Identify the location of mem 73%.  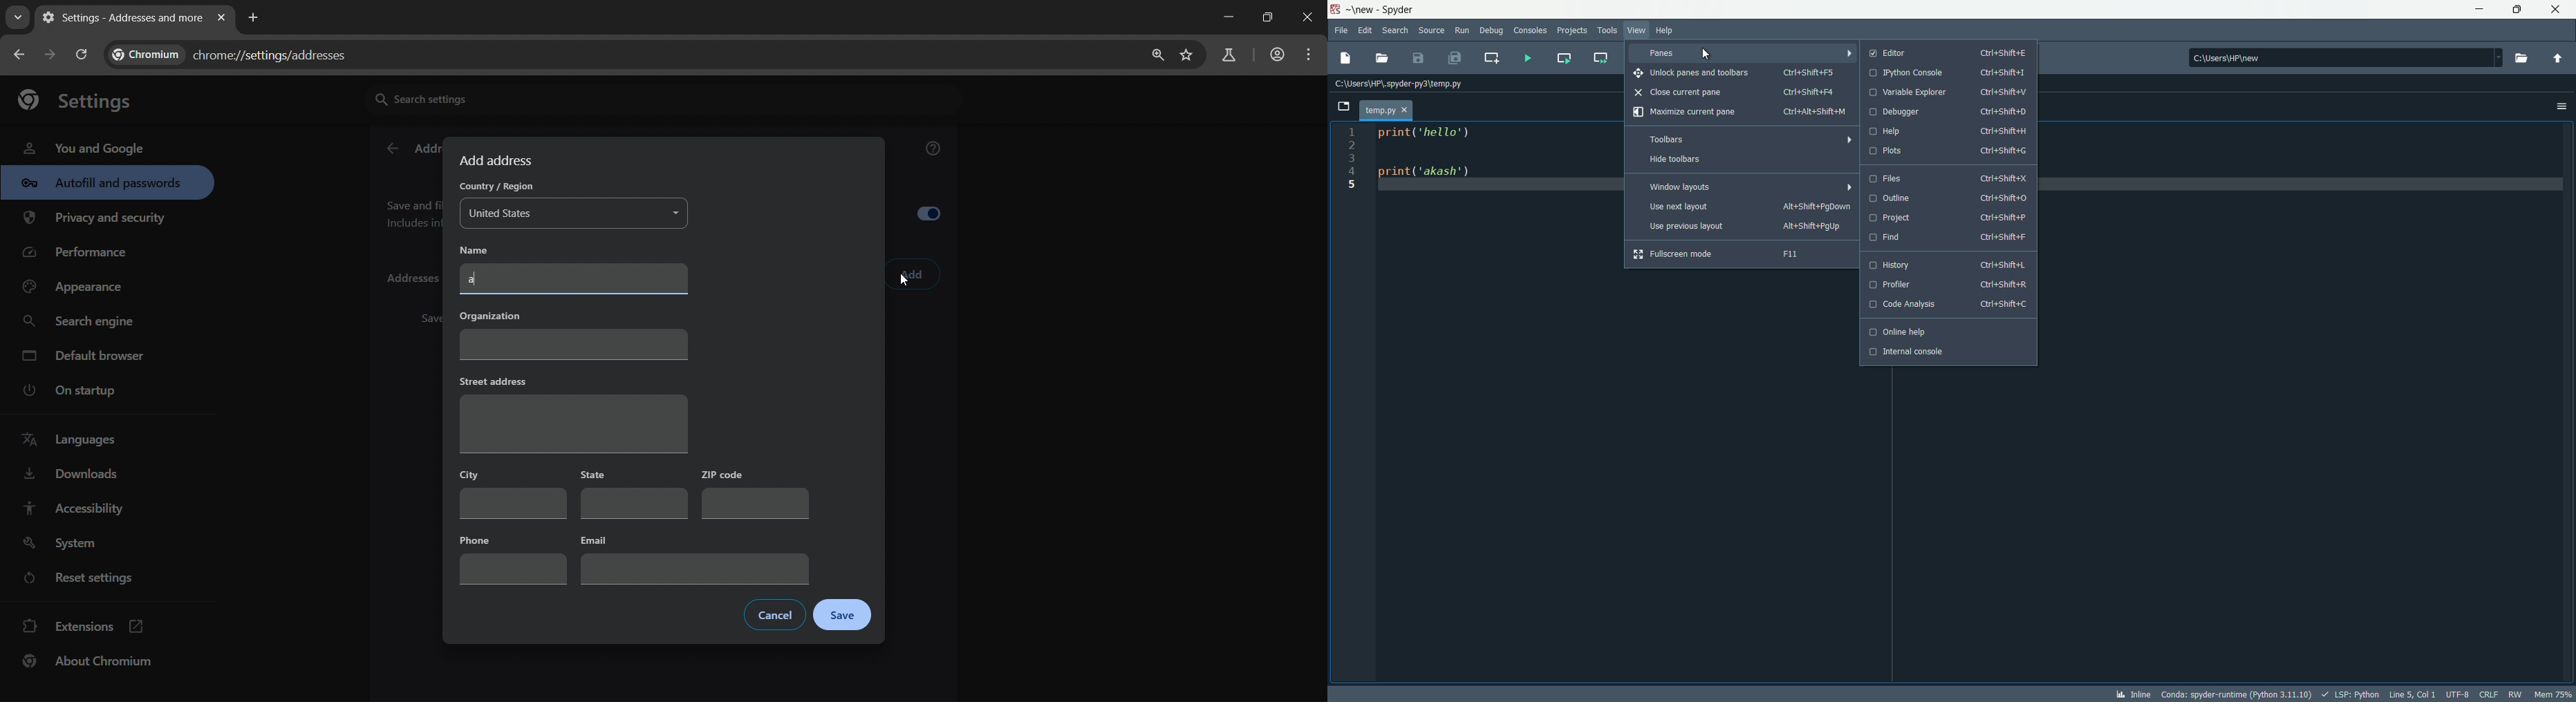
(2553, 694).